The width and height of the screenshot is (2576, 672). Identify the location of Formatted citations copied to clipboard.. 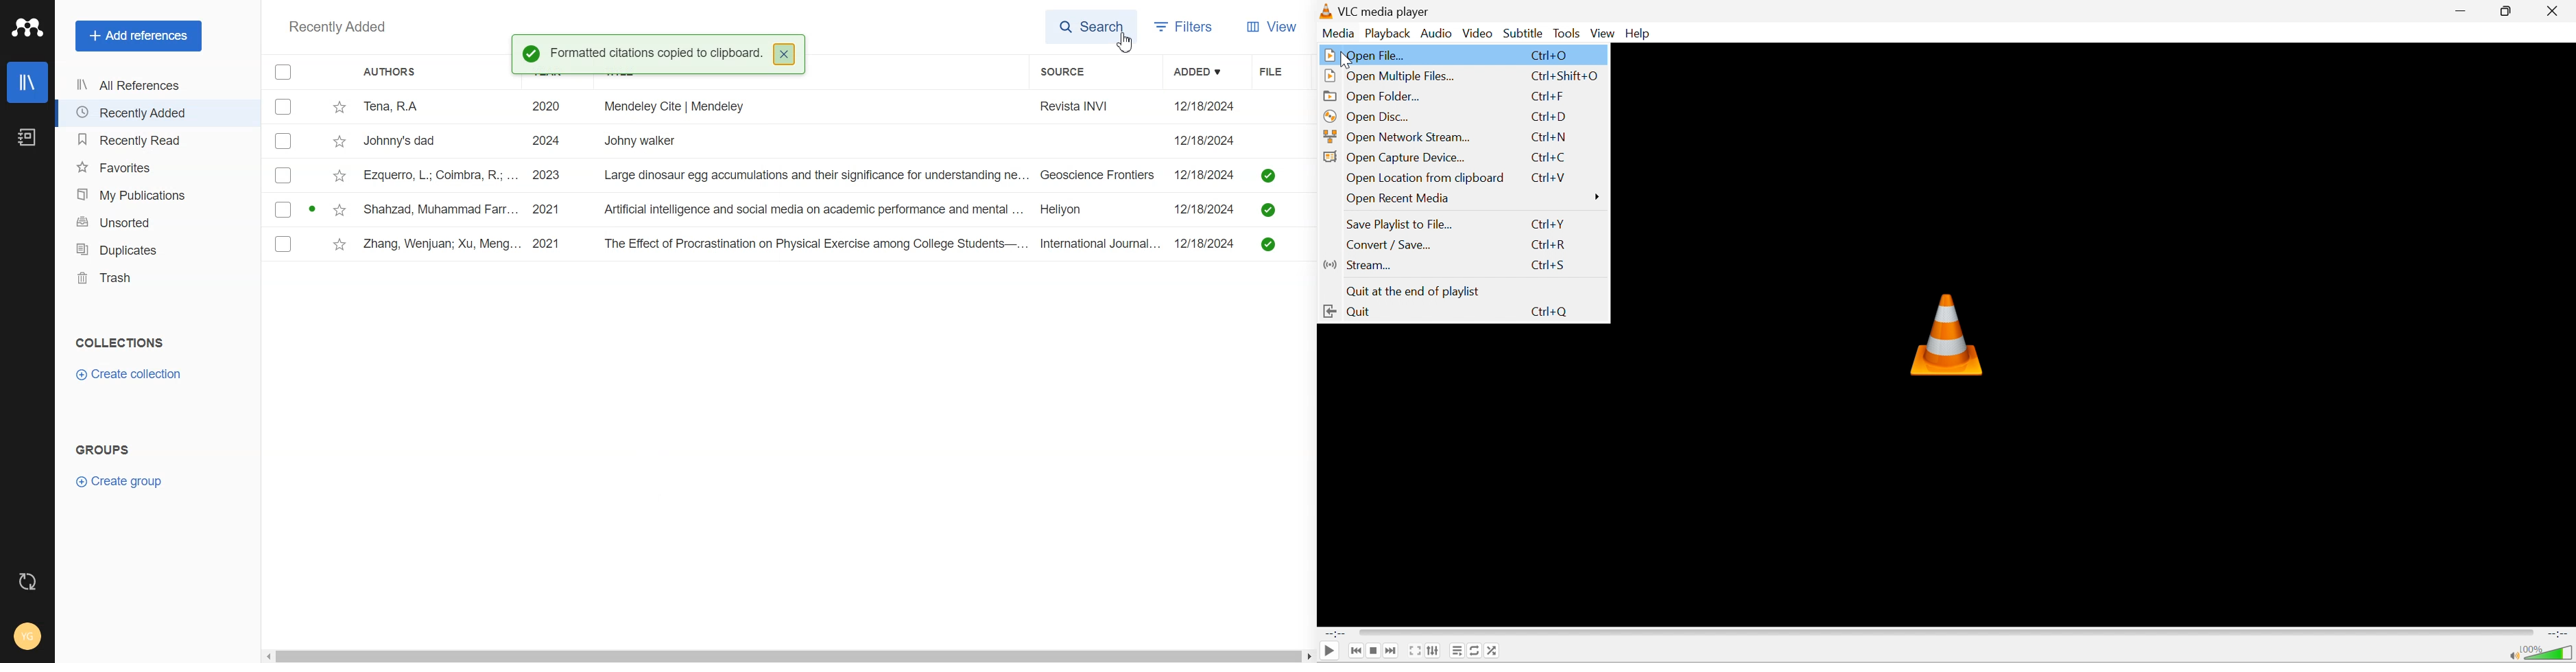
(658, 54).